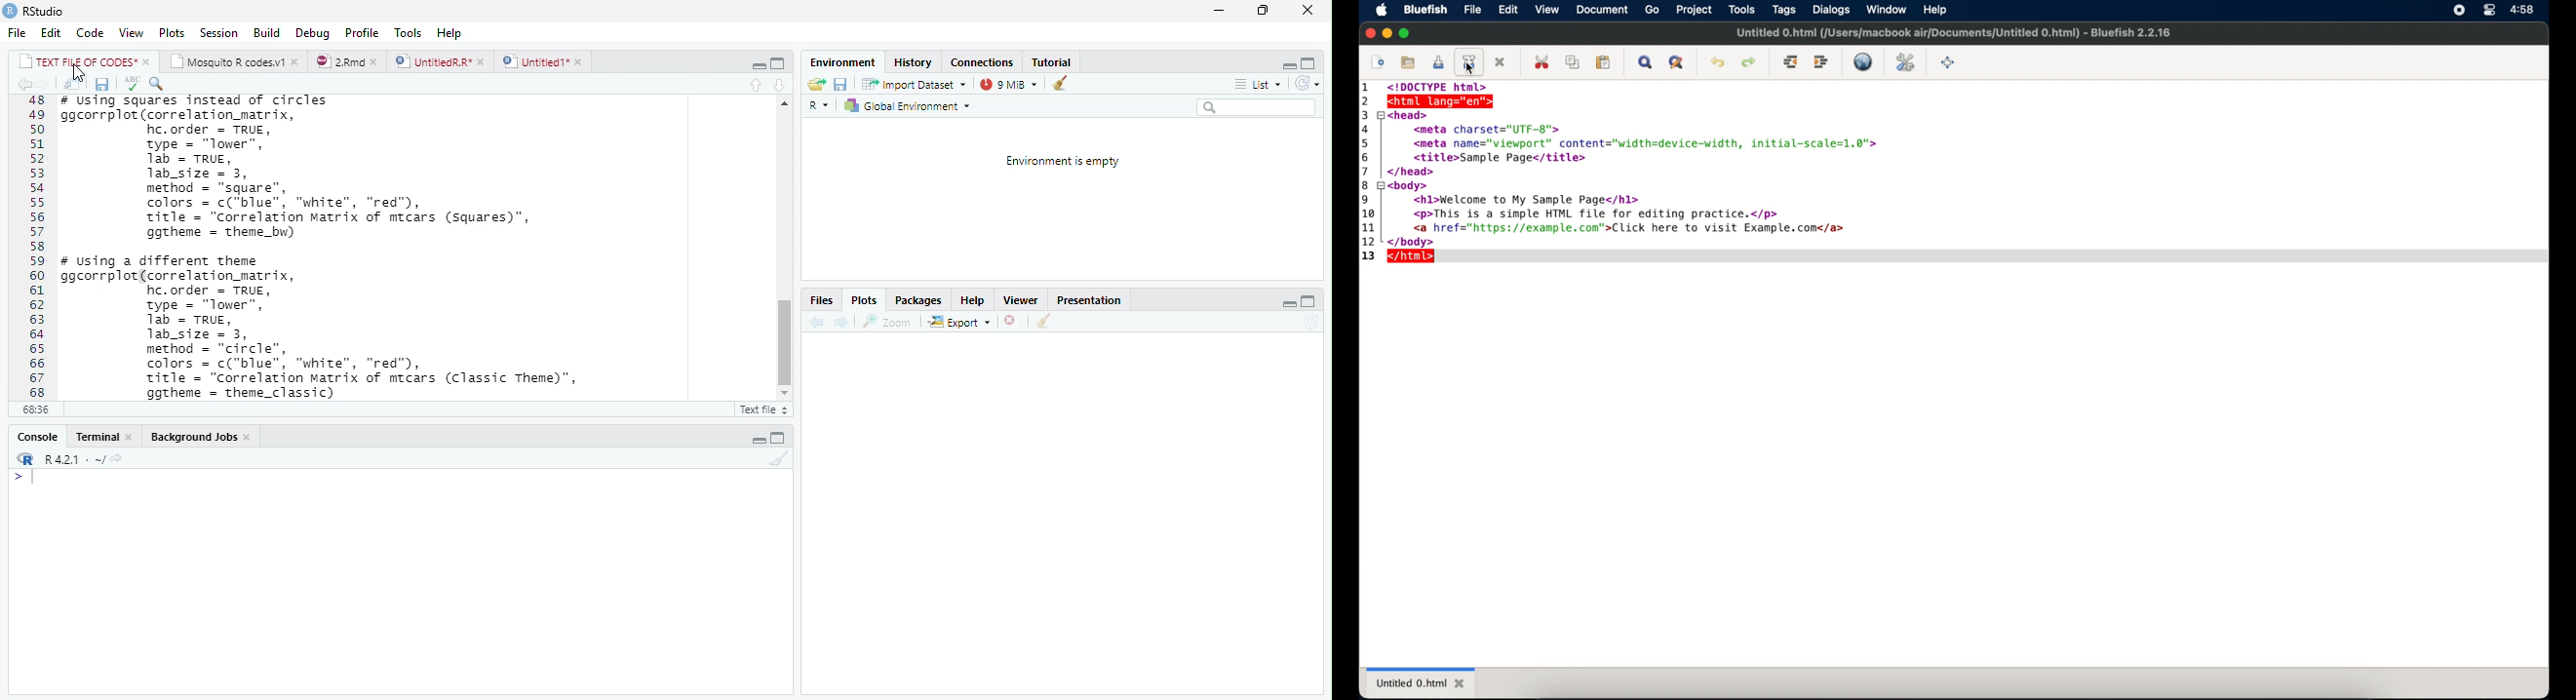 This screenshot has width=2576, height=700. What do you see at coordinates (132, 84) in the screenshot?
I see `spelling` at bounding box center [132, 84].